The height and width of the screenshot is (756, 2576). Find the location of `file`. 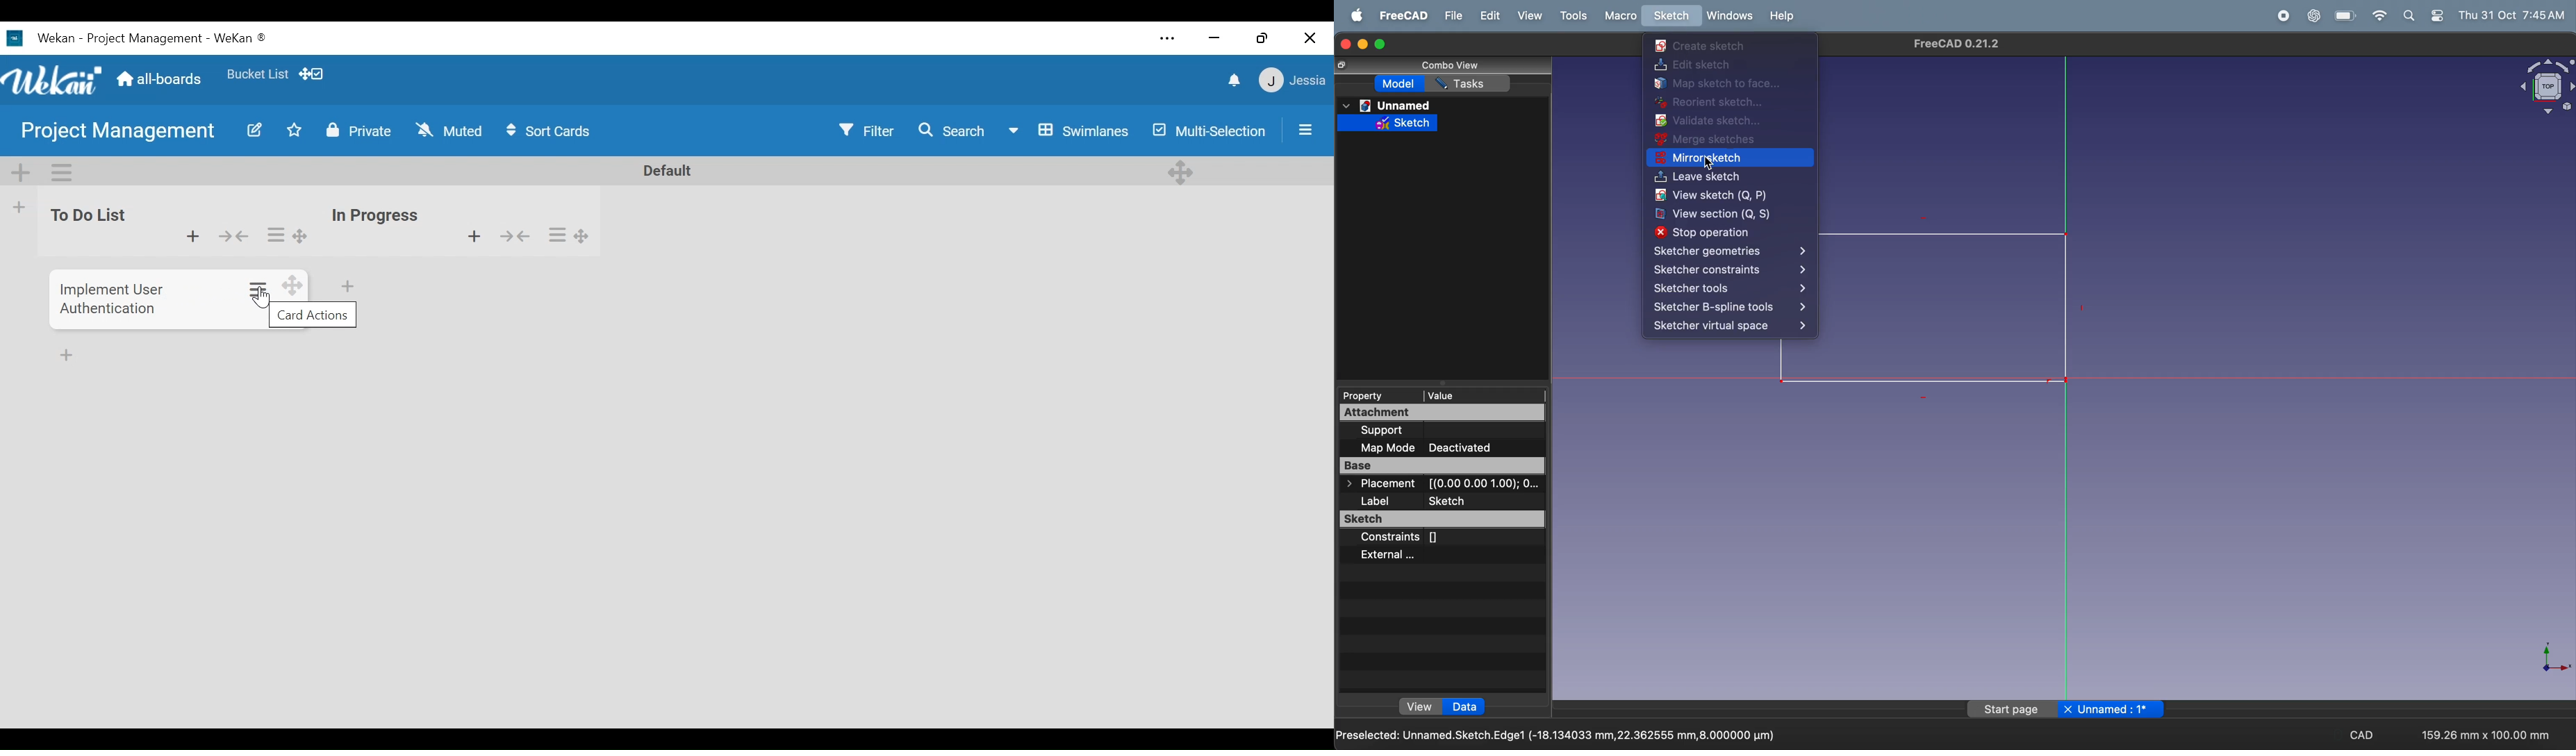

file is located at coordinates (1452, 18).